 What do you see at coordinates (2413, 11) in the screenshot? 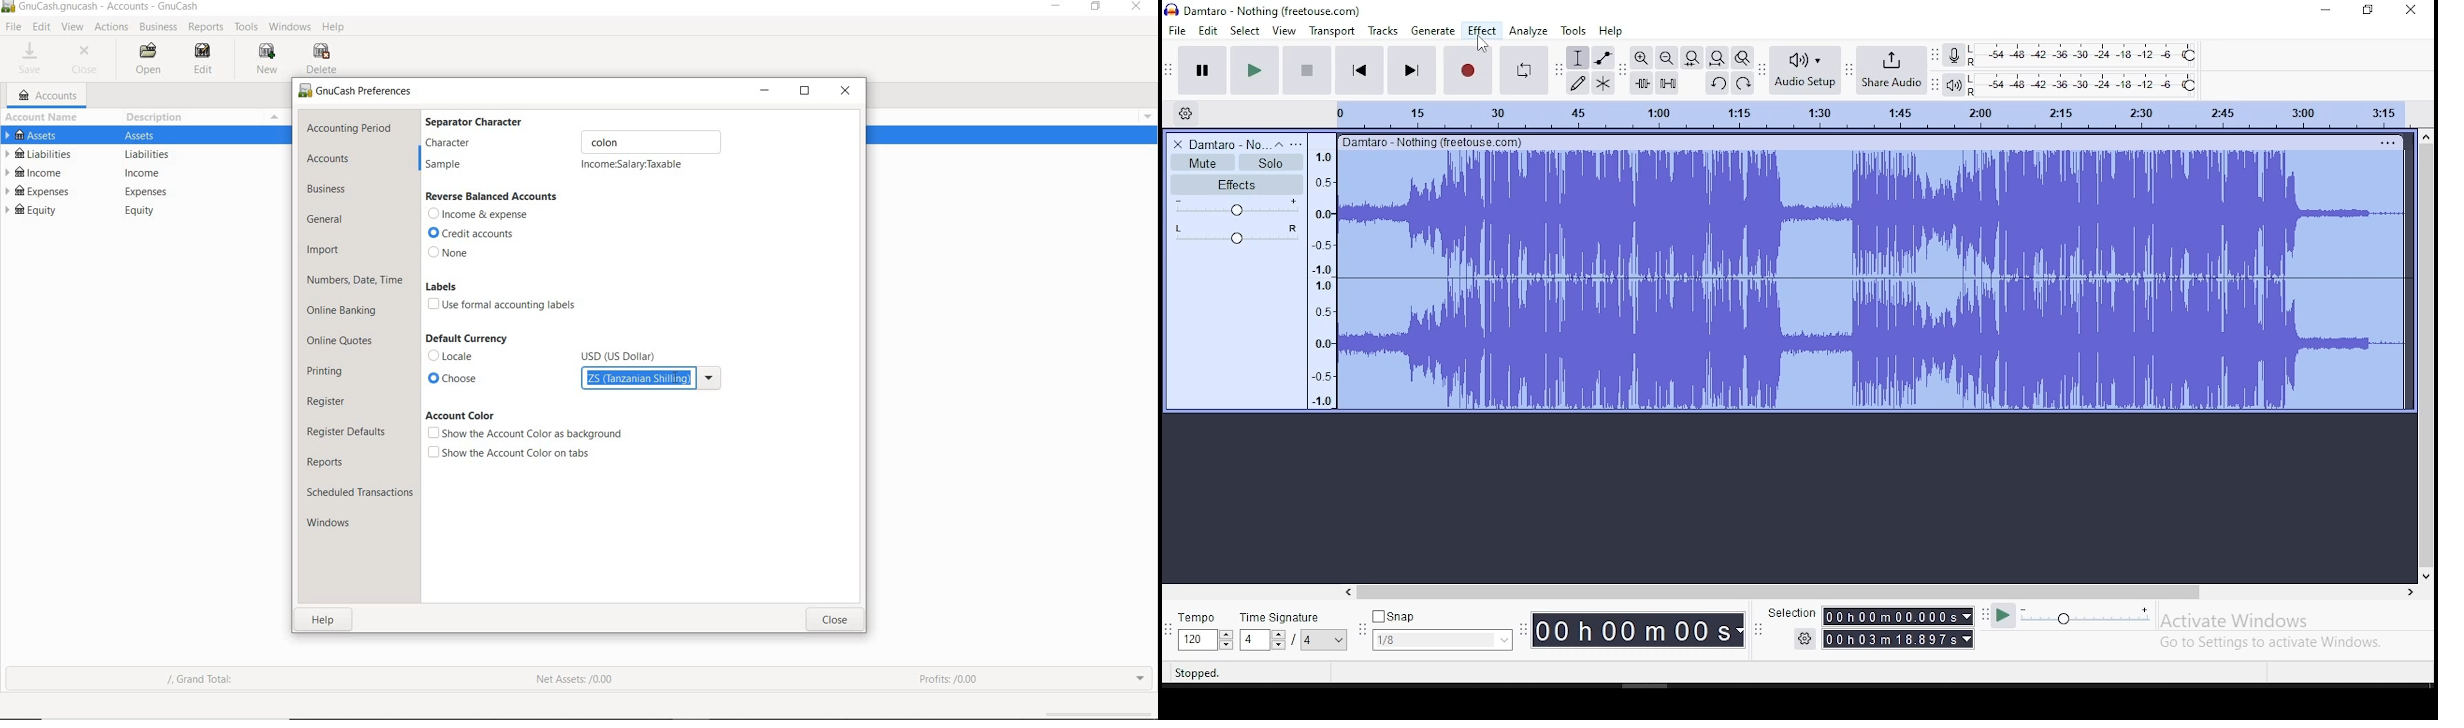
I see `close window` at bounding box center [2413, 11].